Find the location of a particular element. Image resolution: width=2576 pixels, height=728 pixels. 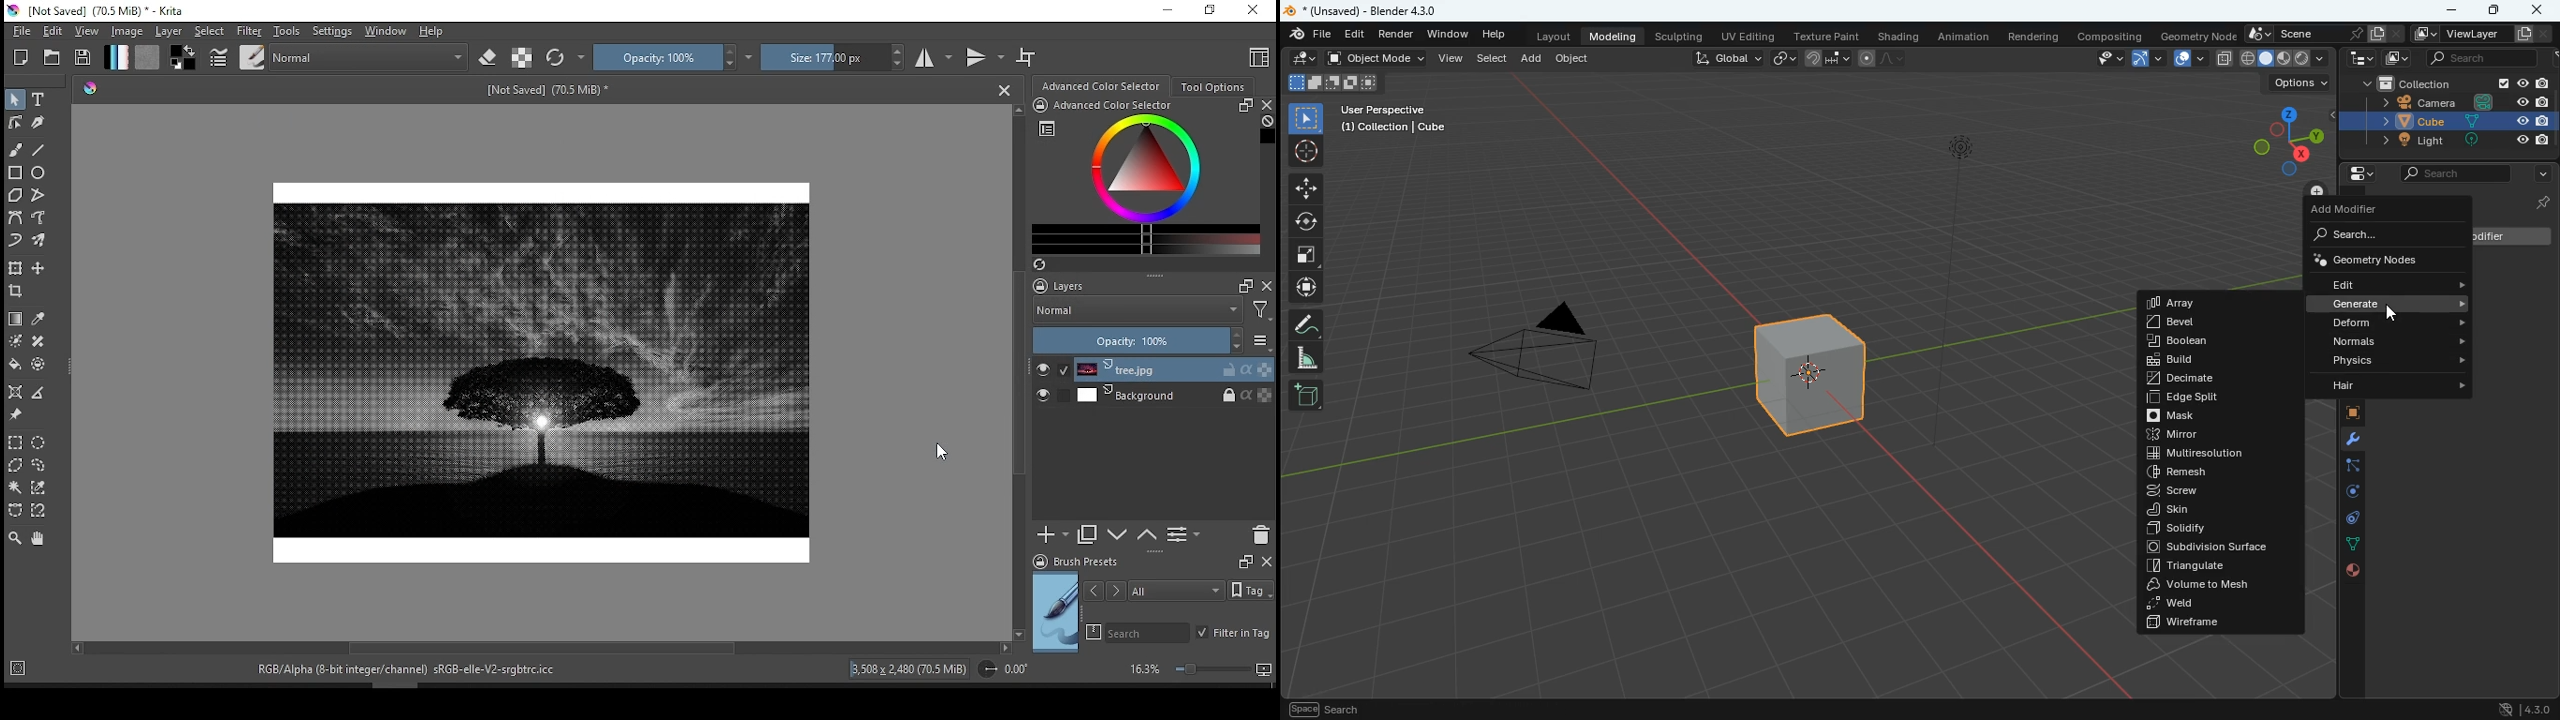

size is located at coordinates (831, 57).